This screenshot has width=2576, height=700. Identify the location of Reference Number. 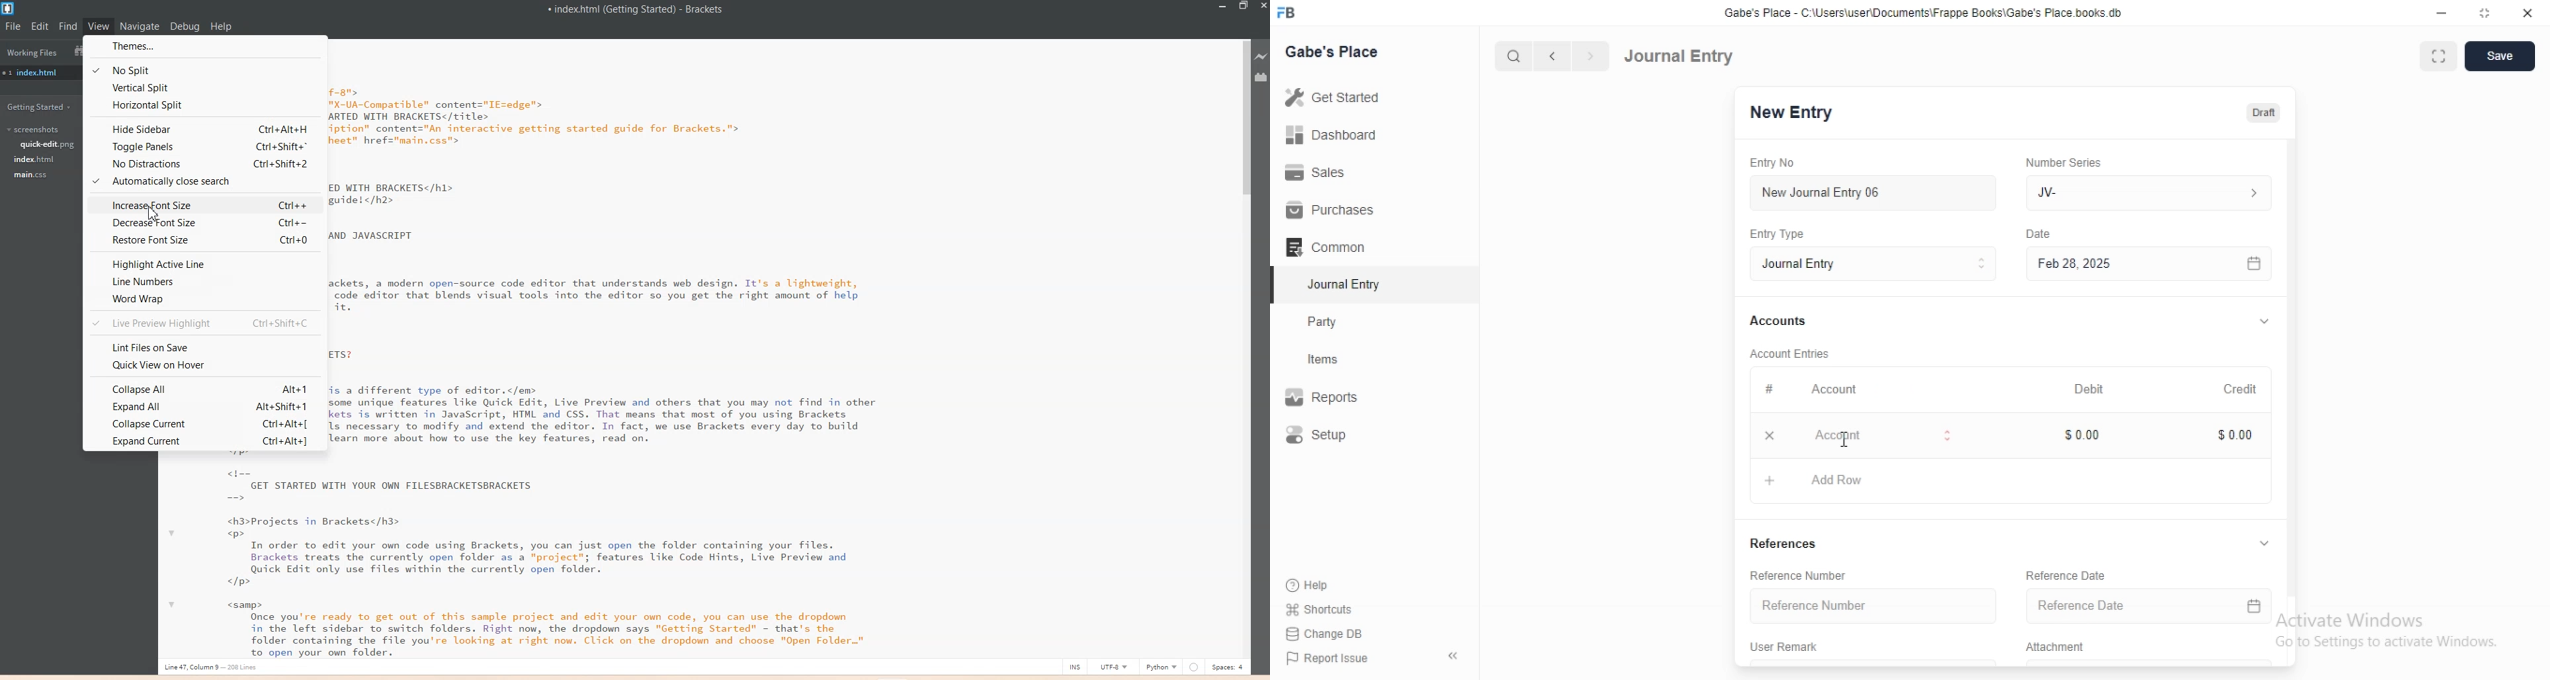
(1807, 576).